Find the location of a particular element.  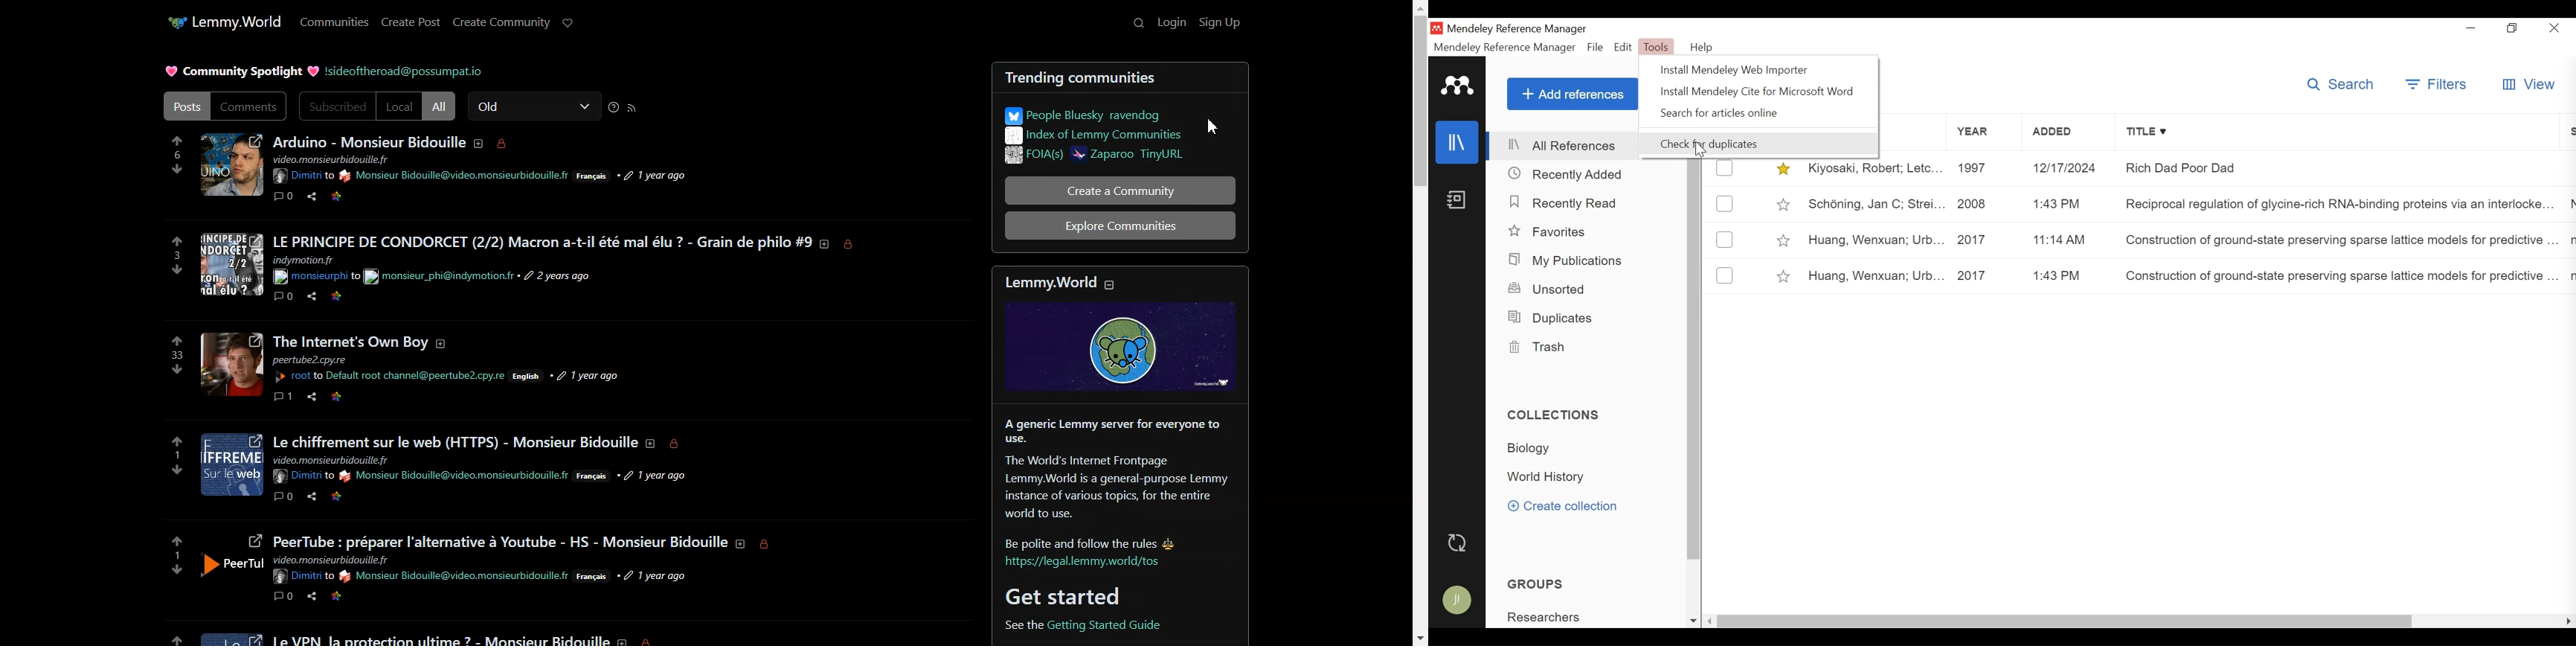

share is located at coordinates (312, 397).